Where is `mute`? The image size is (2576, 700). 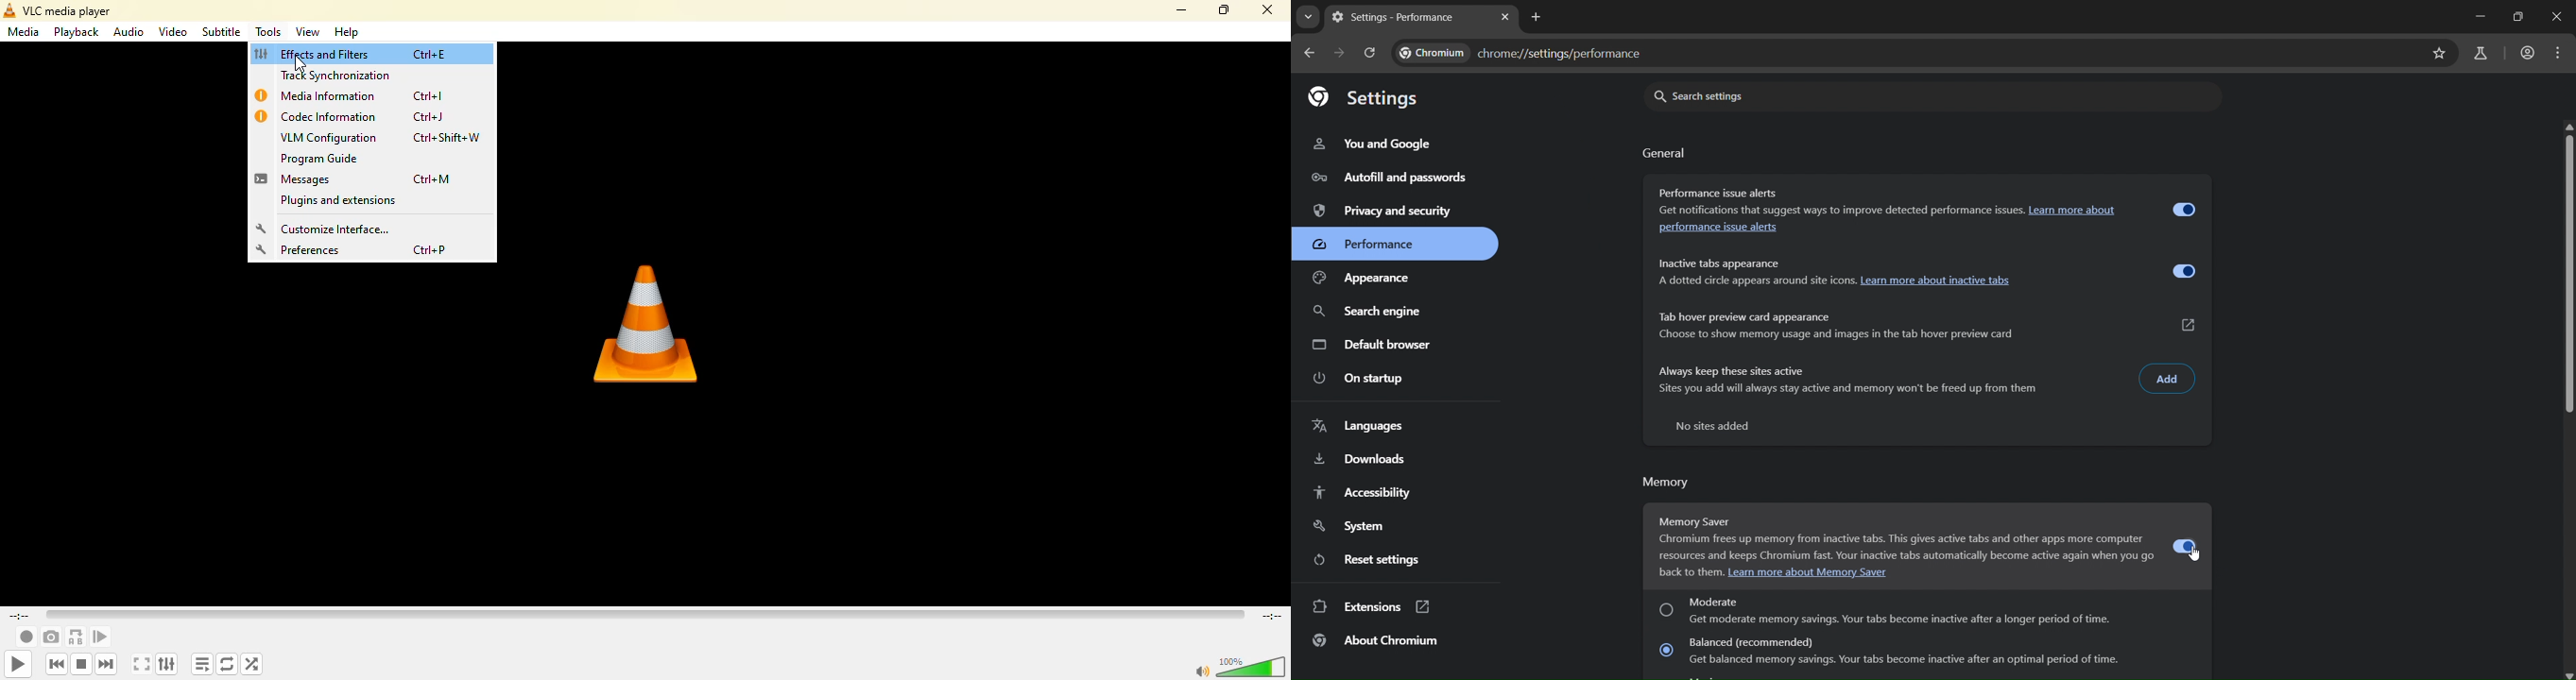
mute is located at coordinates (1199, 672).